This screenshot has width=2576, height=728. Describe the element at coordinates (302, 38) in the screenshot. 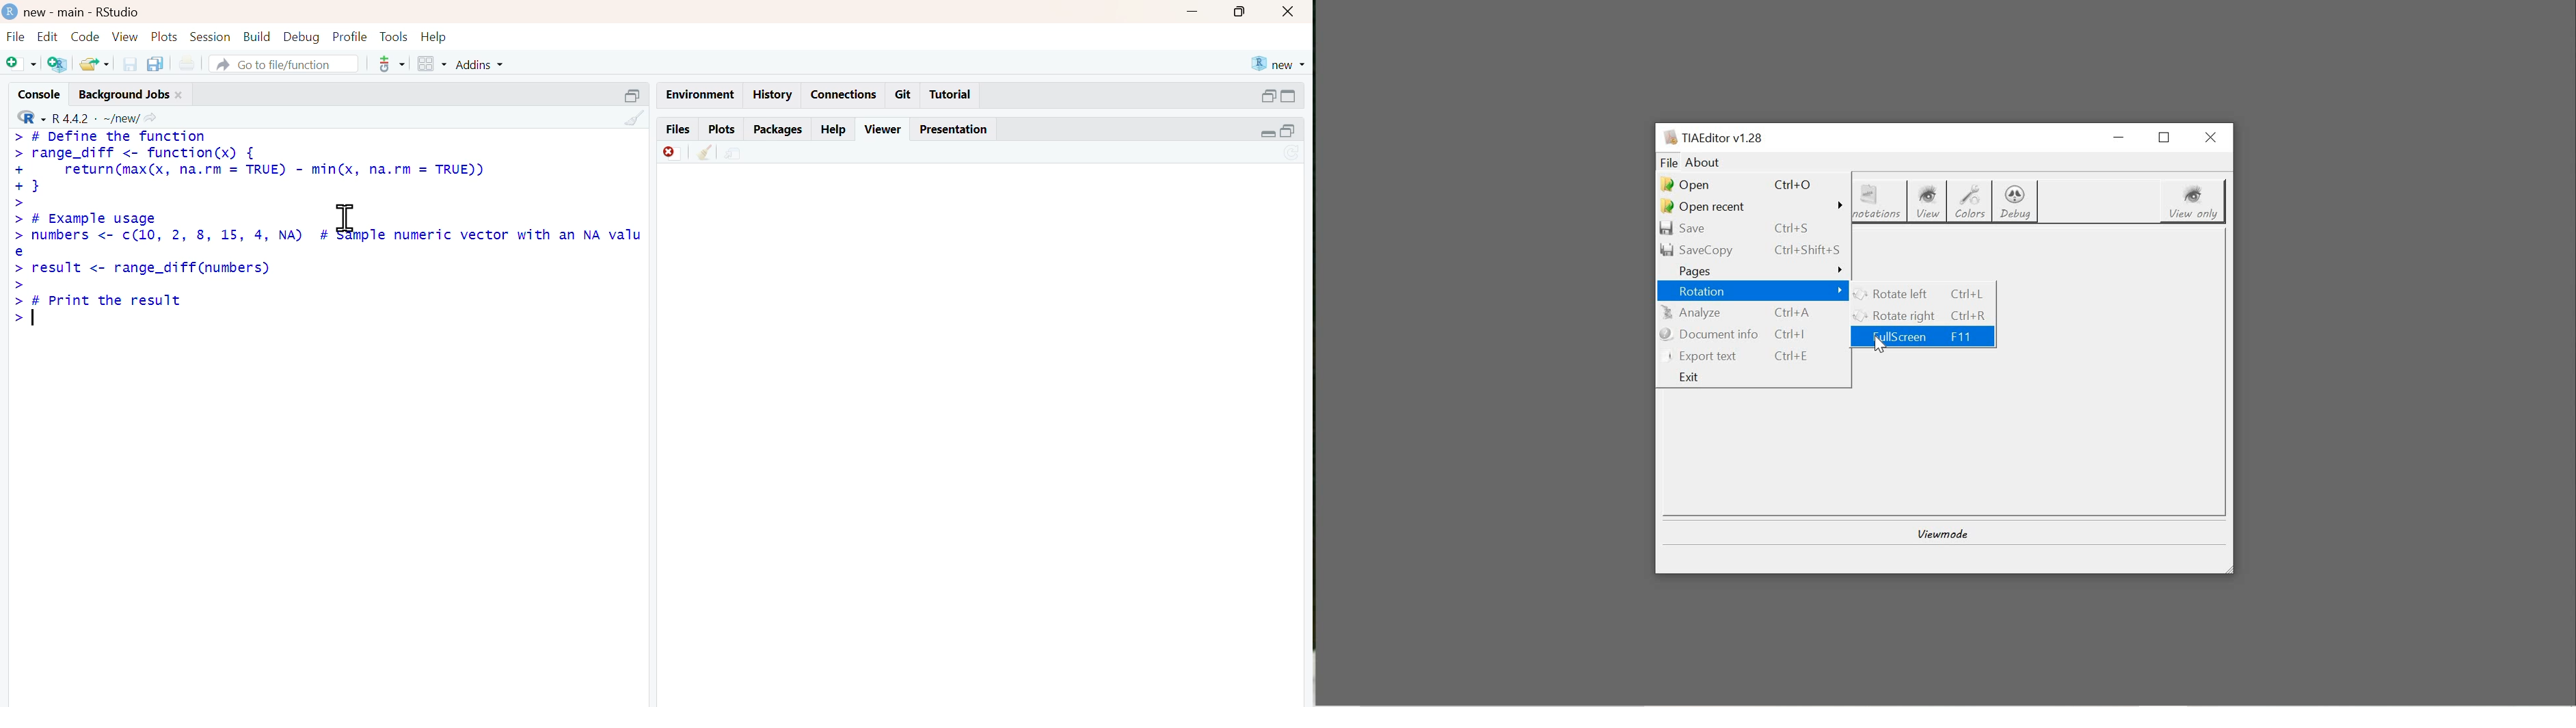

I see `debug` at that location.